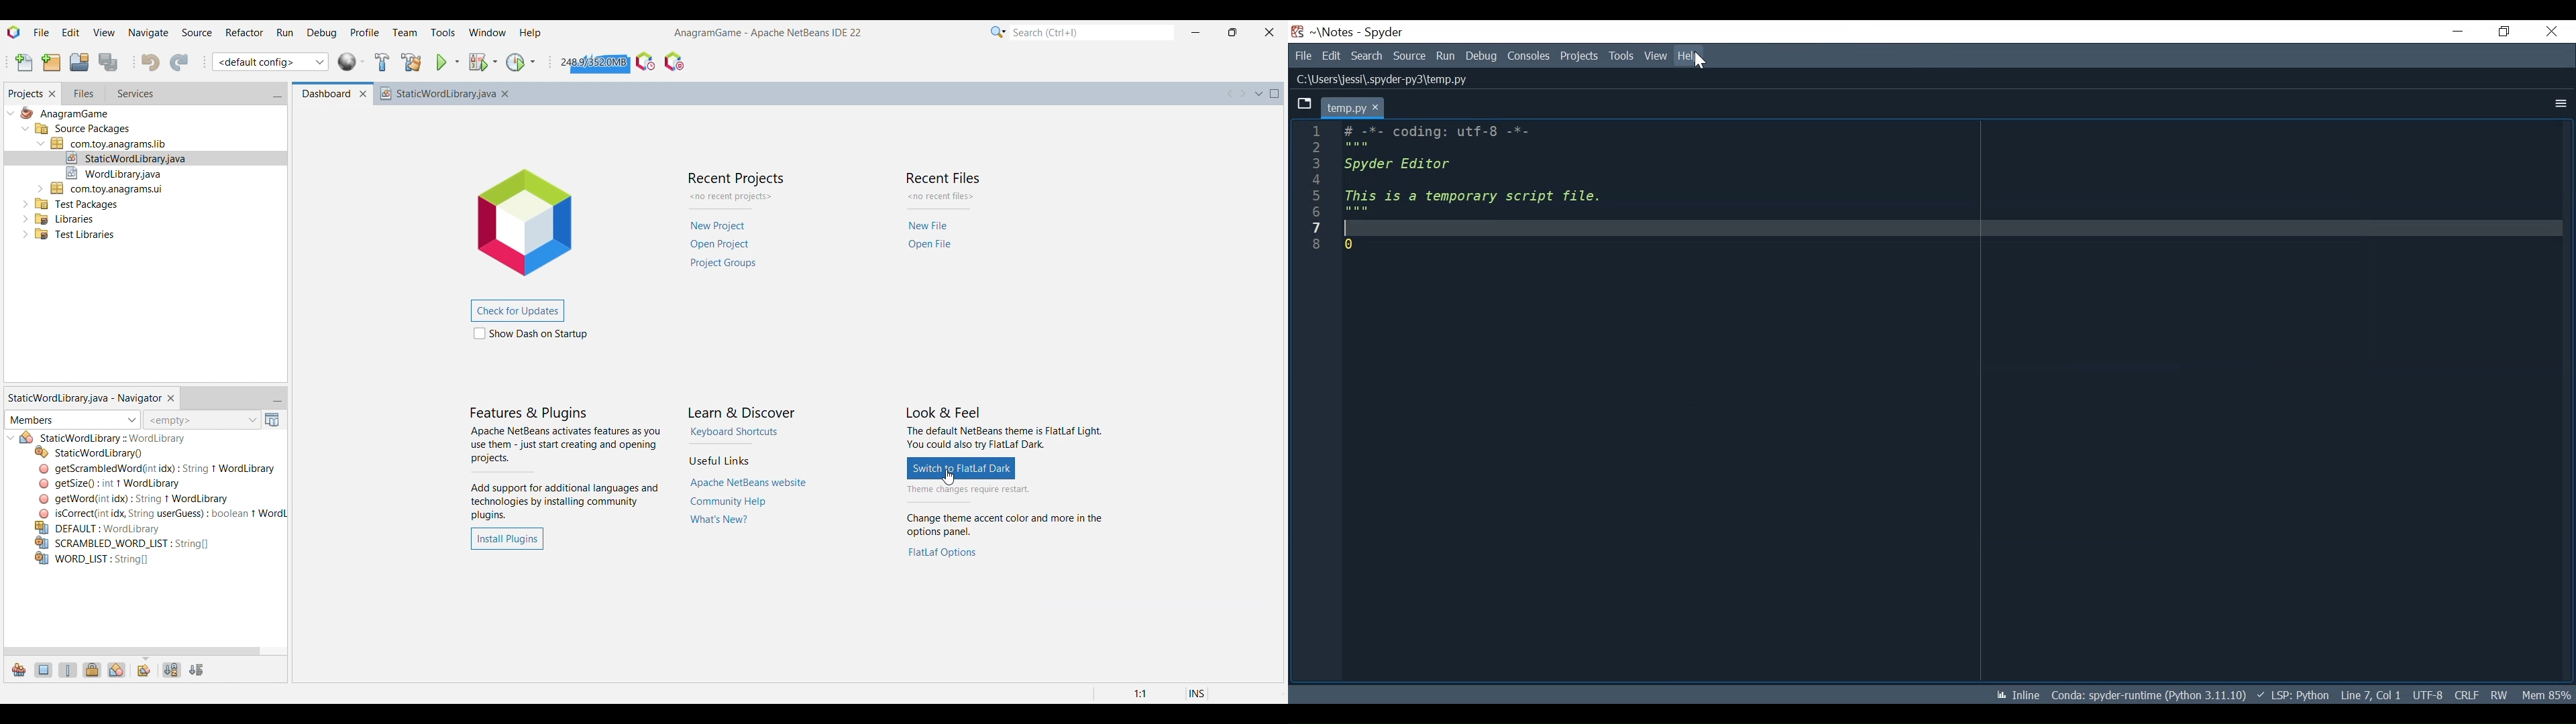 This screenshot has height=728, width=2576. Describe the element at coordinates (1384, 79) in the screenshot. I see `C:\Users\jessi\.spyder-py3\temp.py` at that location.